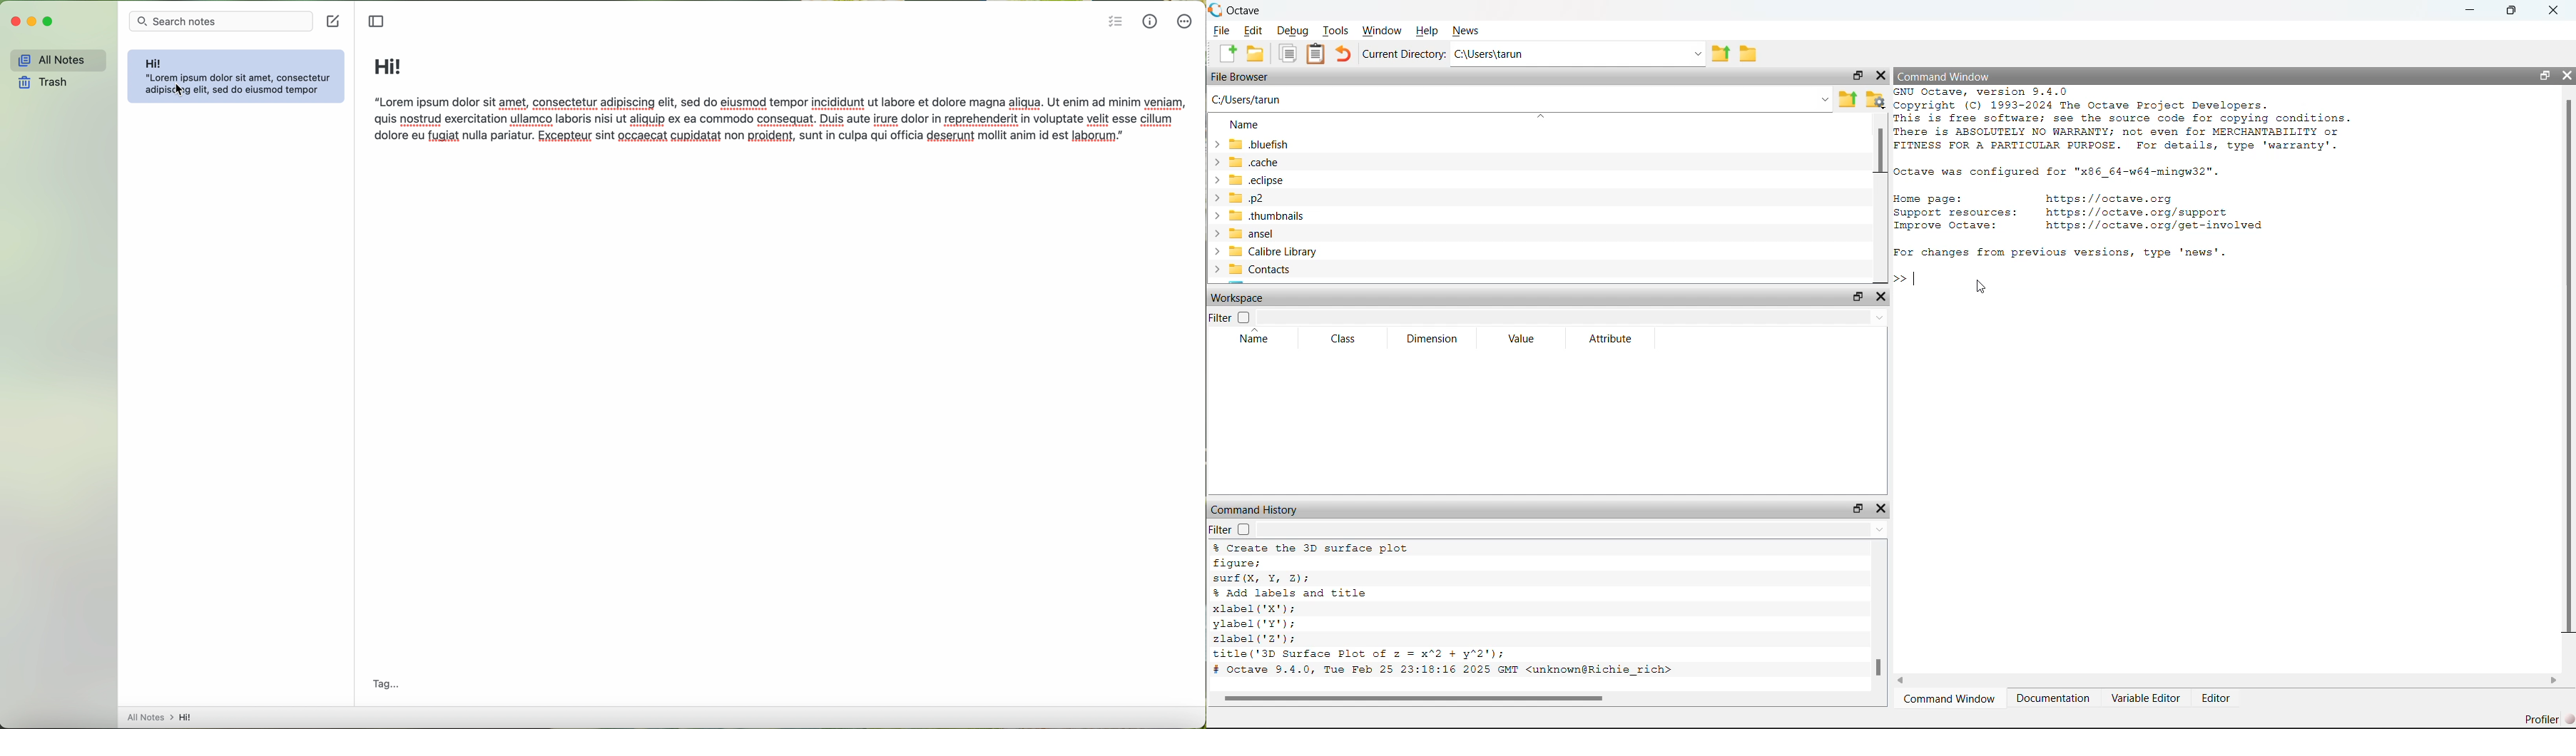  What do you see at coordinates (1448, 671) in the screenshot?
I see `# Octave 9.4.0, Tue Feb 25 23:18:16 2025 GMT <unknown@Richie_rich>` at bounding box center [1448, 671].